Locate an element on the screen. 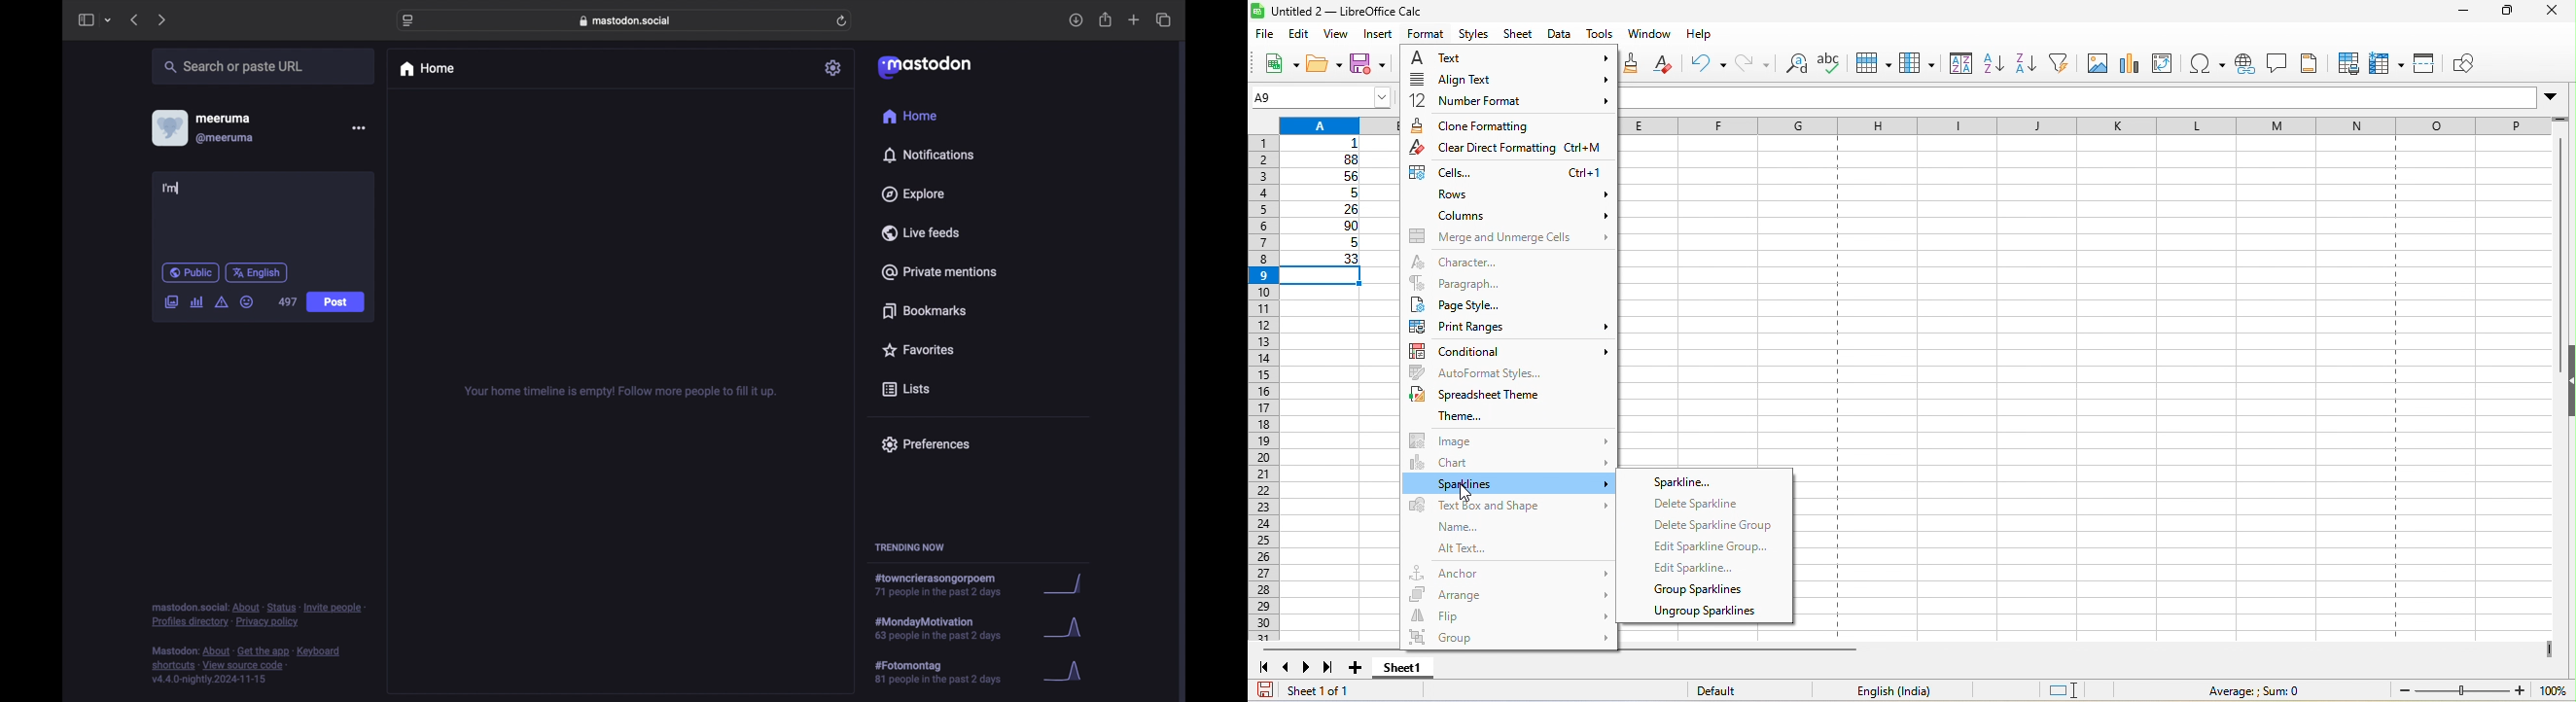 The image size is (2576, 728). column headingas is located at coordinates (2104, 127).